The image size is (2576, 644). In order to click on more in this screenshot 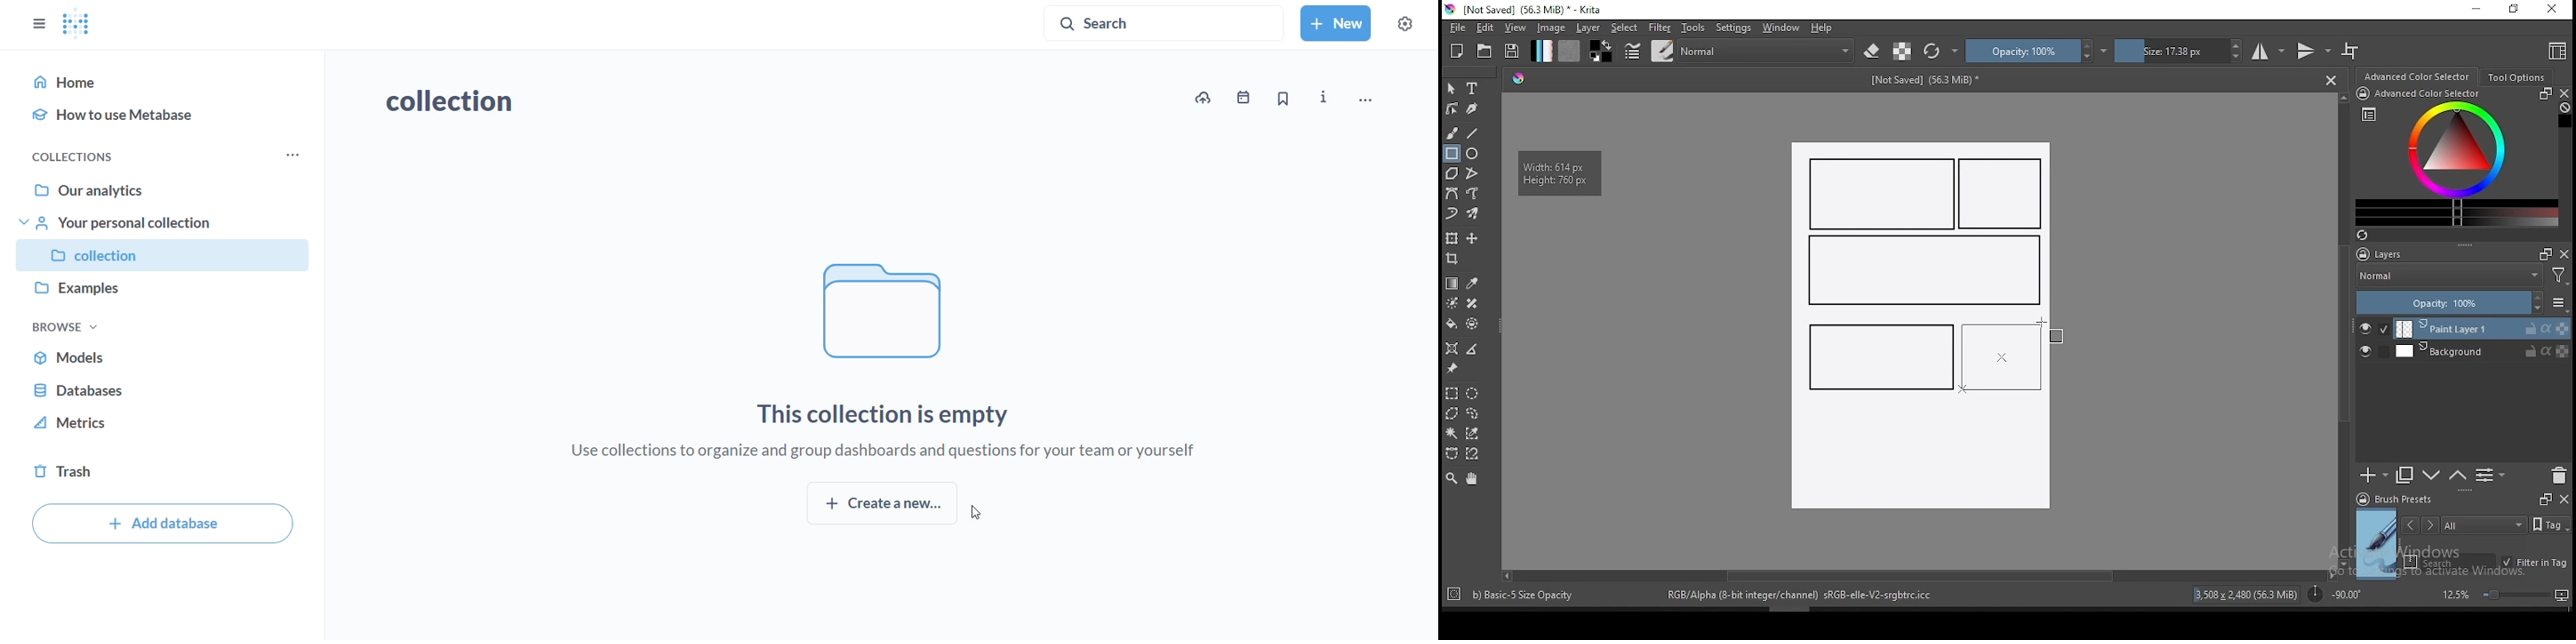, I will do `click(293, 155)`.